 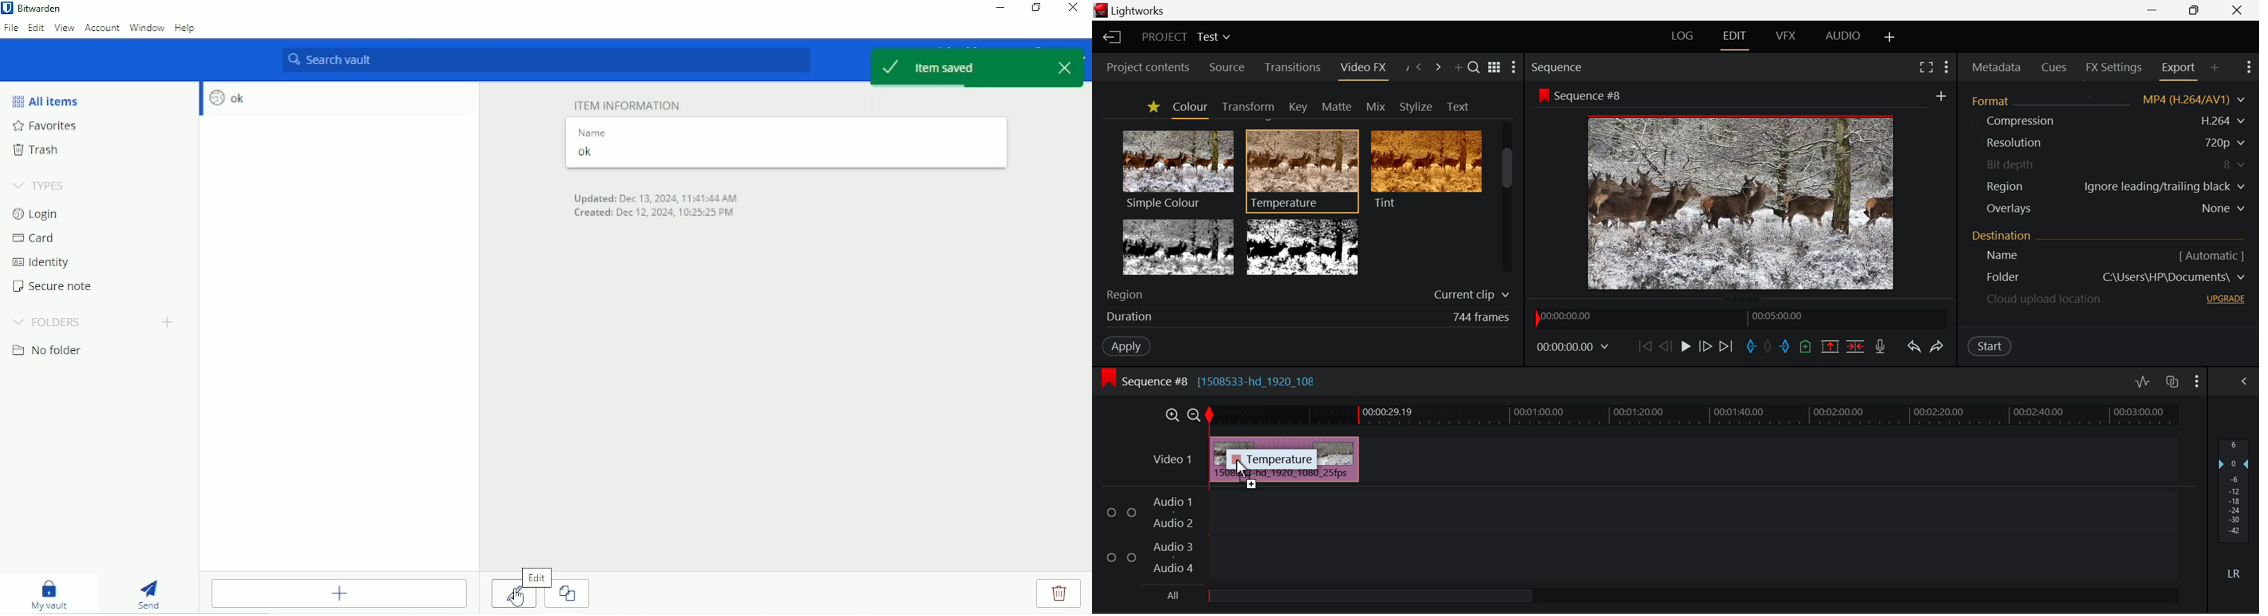 I want to click on Destination, so click(x=2003, y=235).